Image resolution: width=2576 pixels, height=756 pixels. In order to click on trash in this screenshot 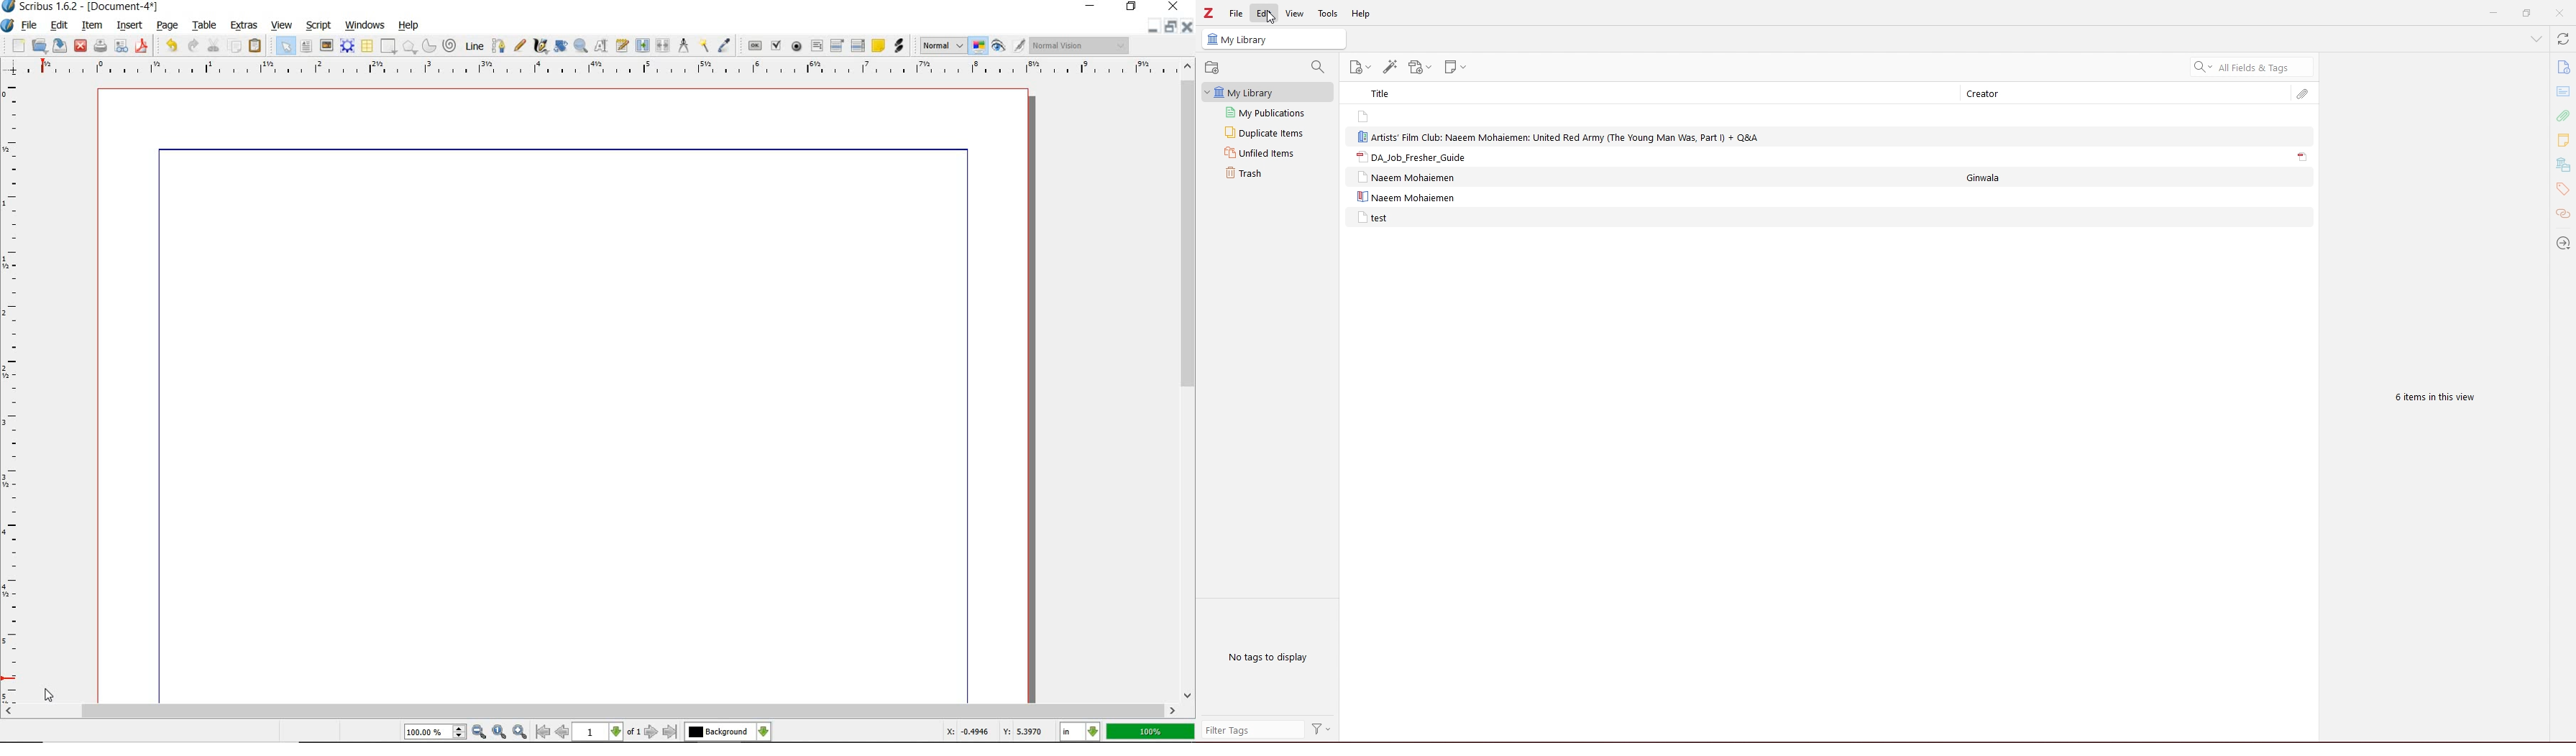, I will do `click(1264, 173)`.